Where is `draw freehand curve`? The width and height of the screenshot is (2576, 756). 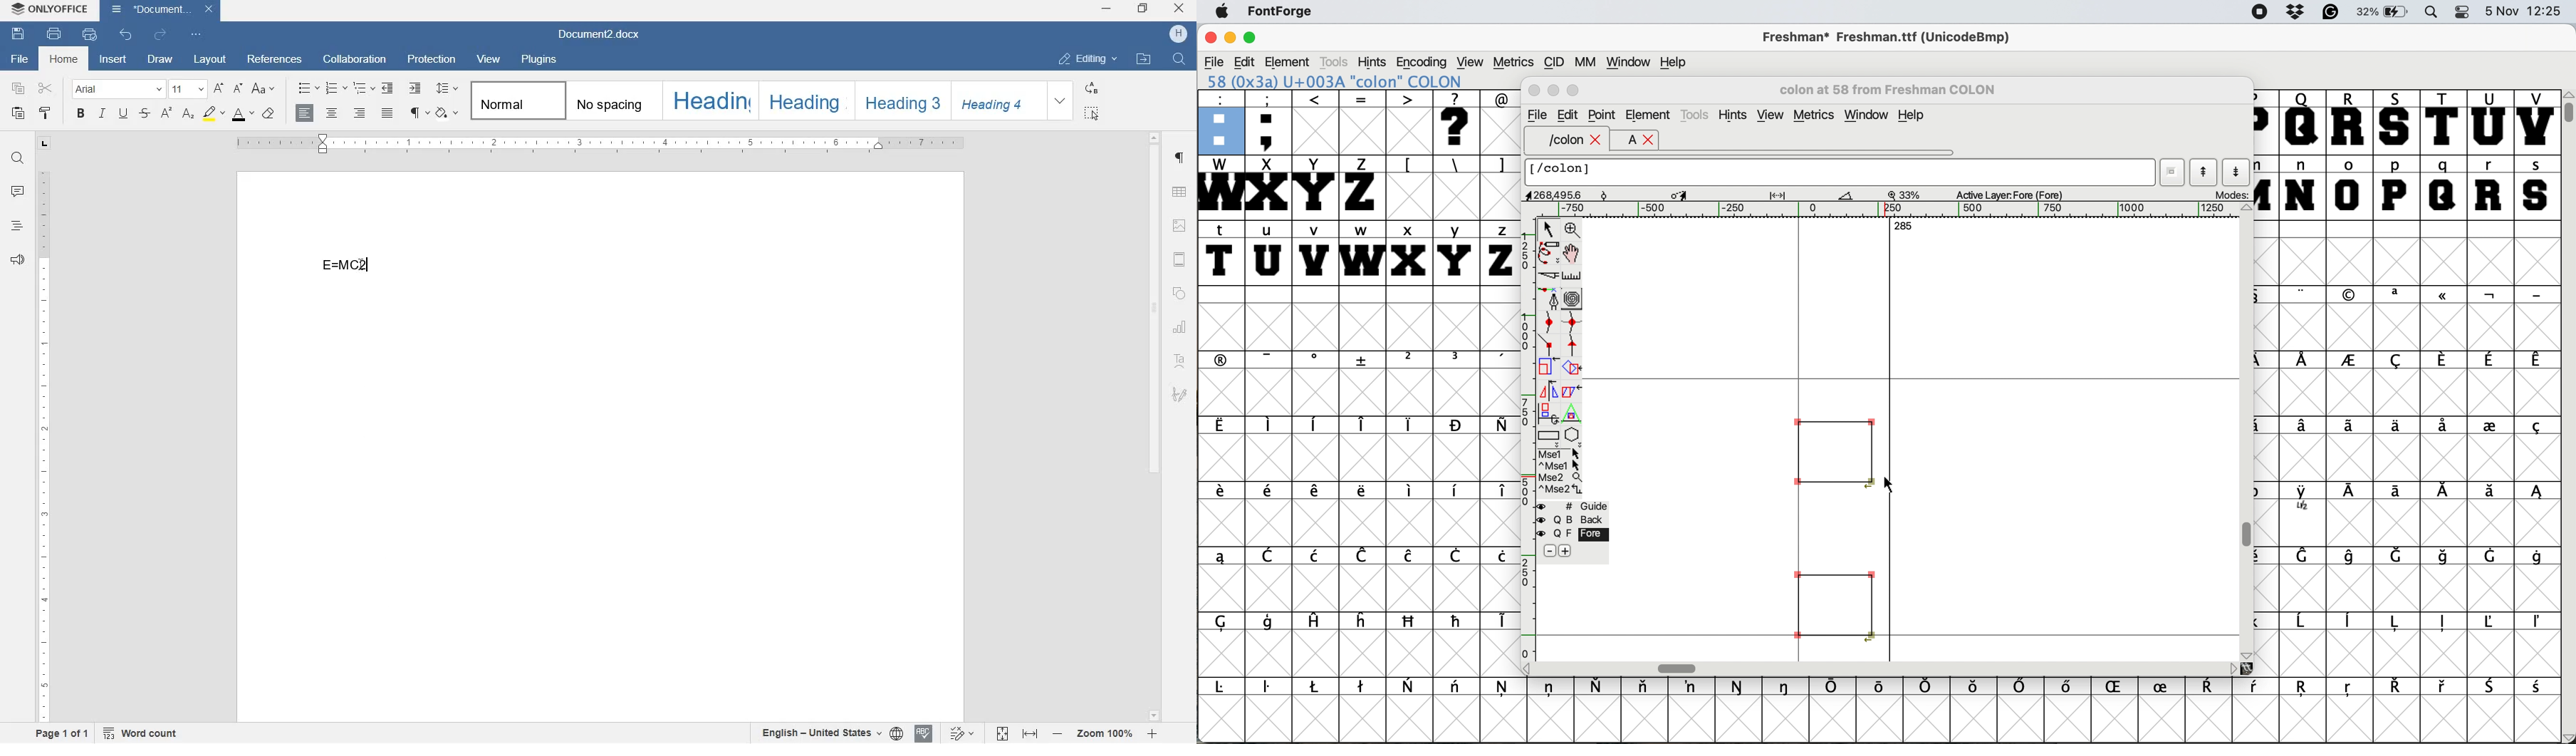 draw freehand curve is located at coordinates (1548, 251).